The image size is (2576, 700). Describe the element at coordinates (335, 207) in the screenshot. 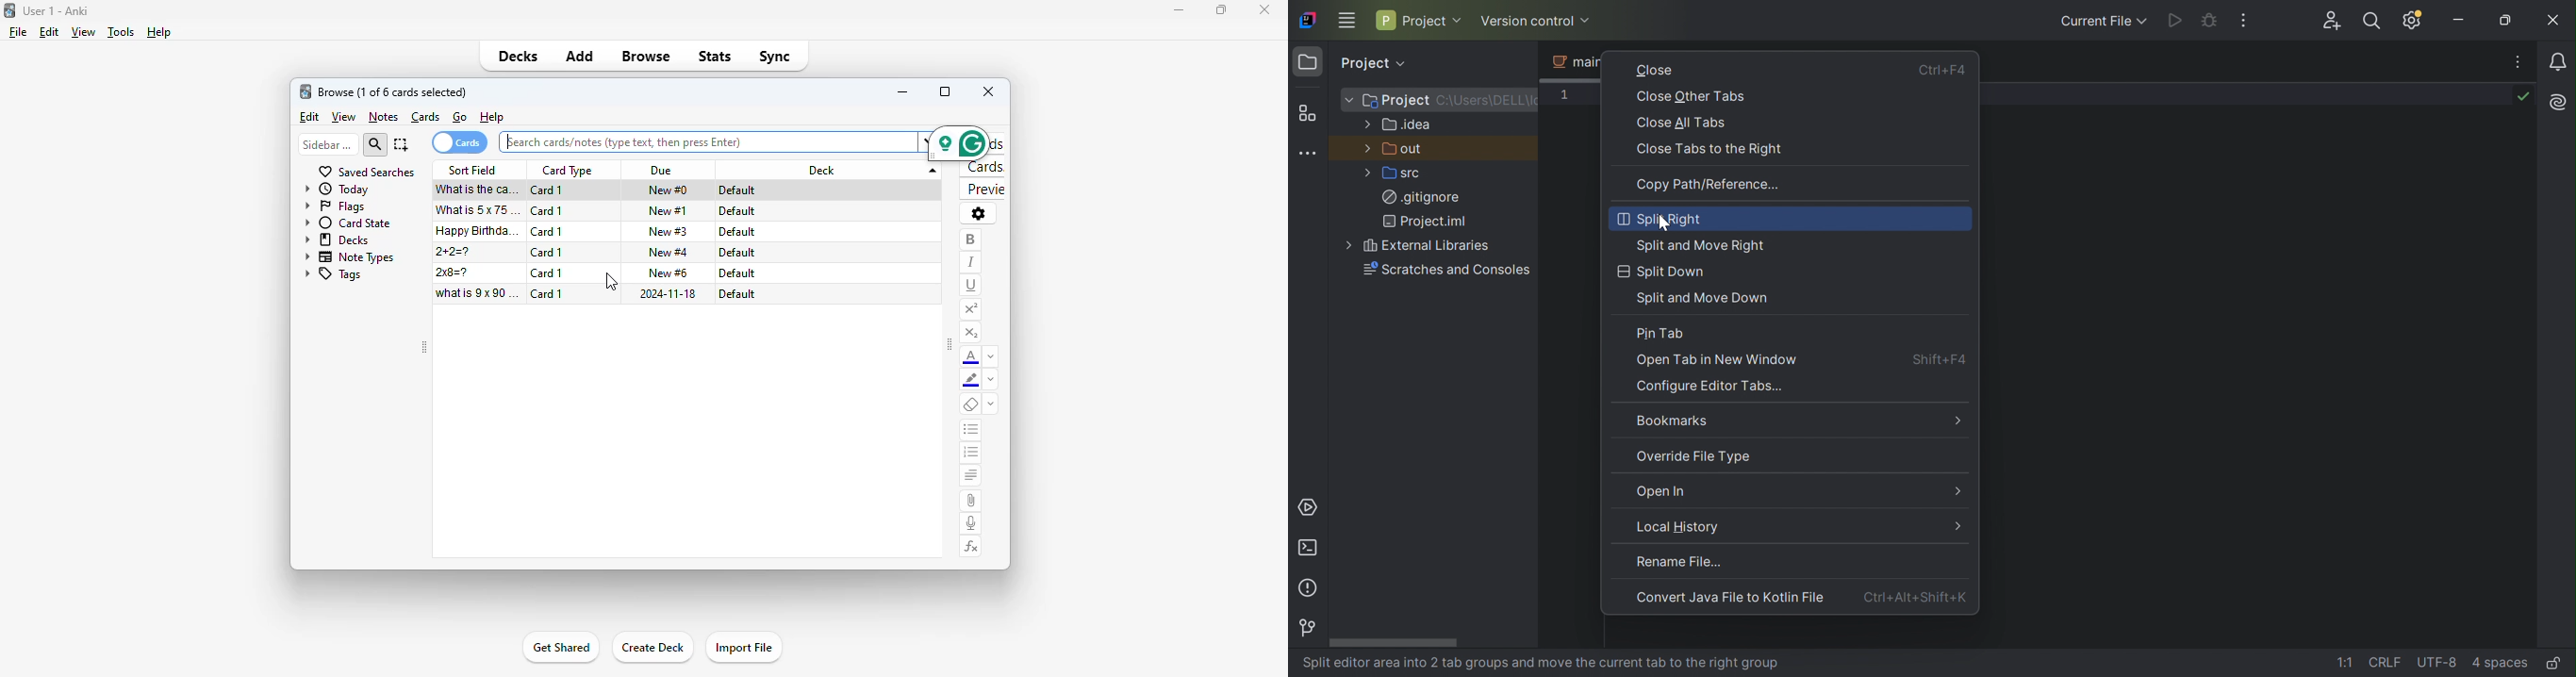

I see `flags` at that location.